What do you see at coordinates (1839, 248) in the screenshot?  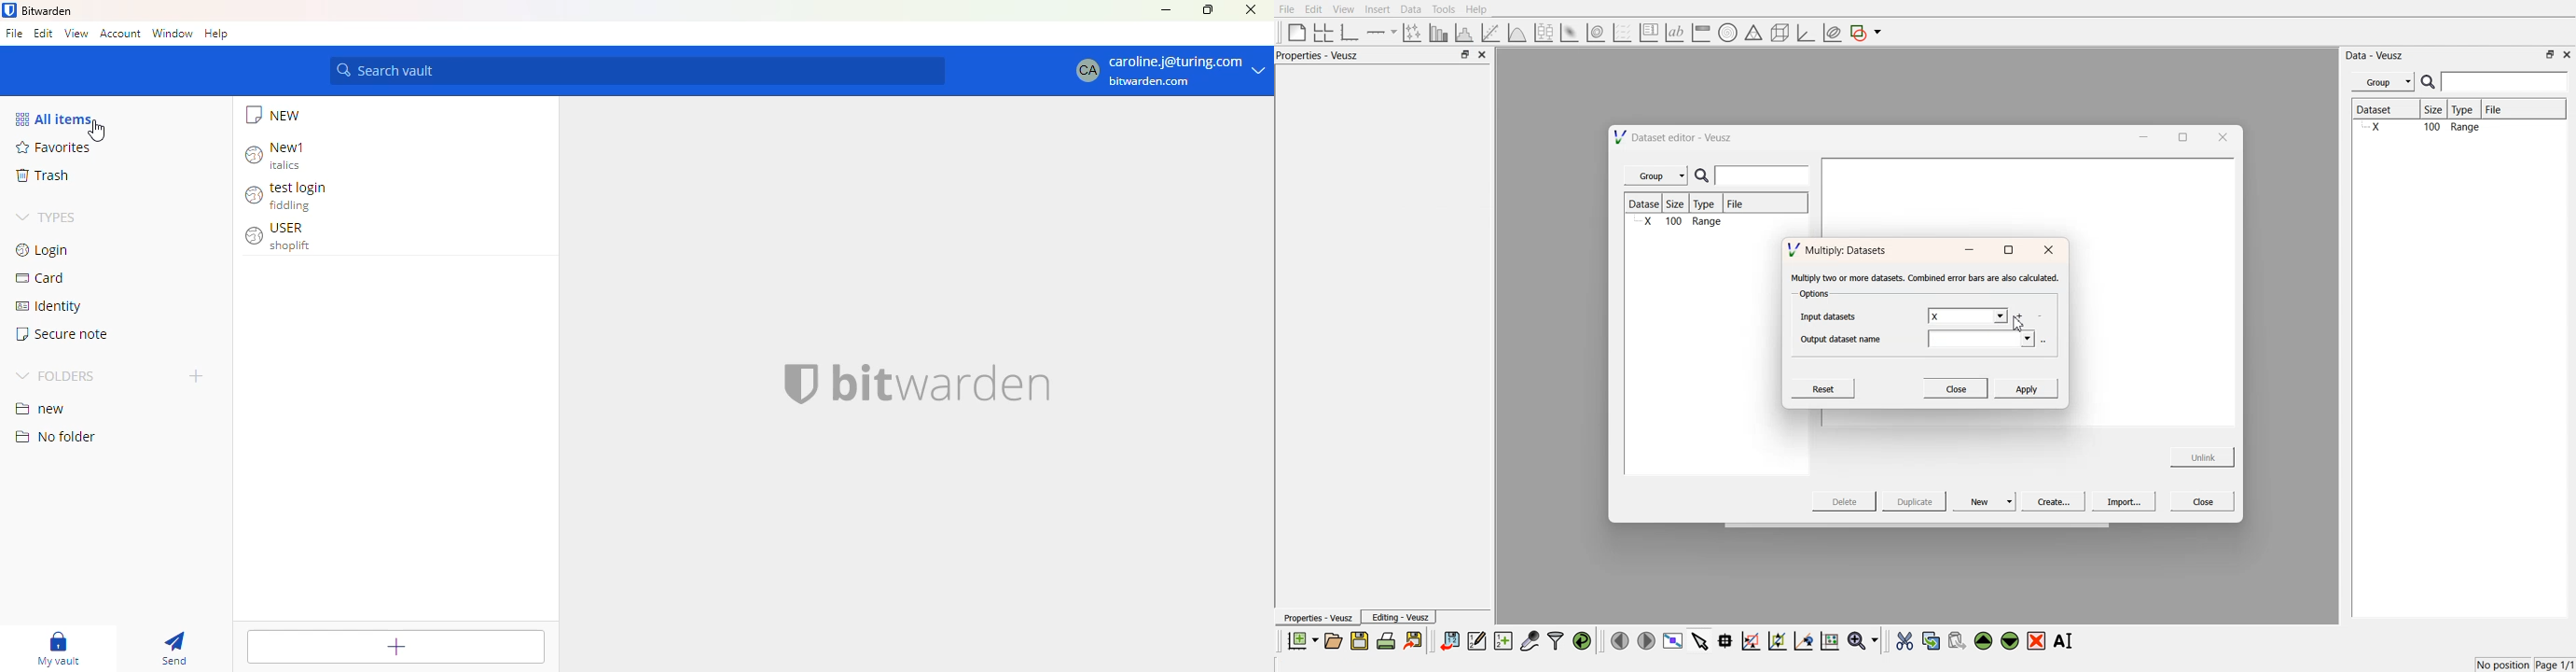 I see `Multiply: Datasets` at bounding box center [1839, 248].